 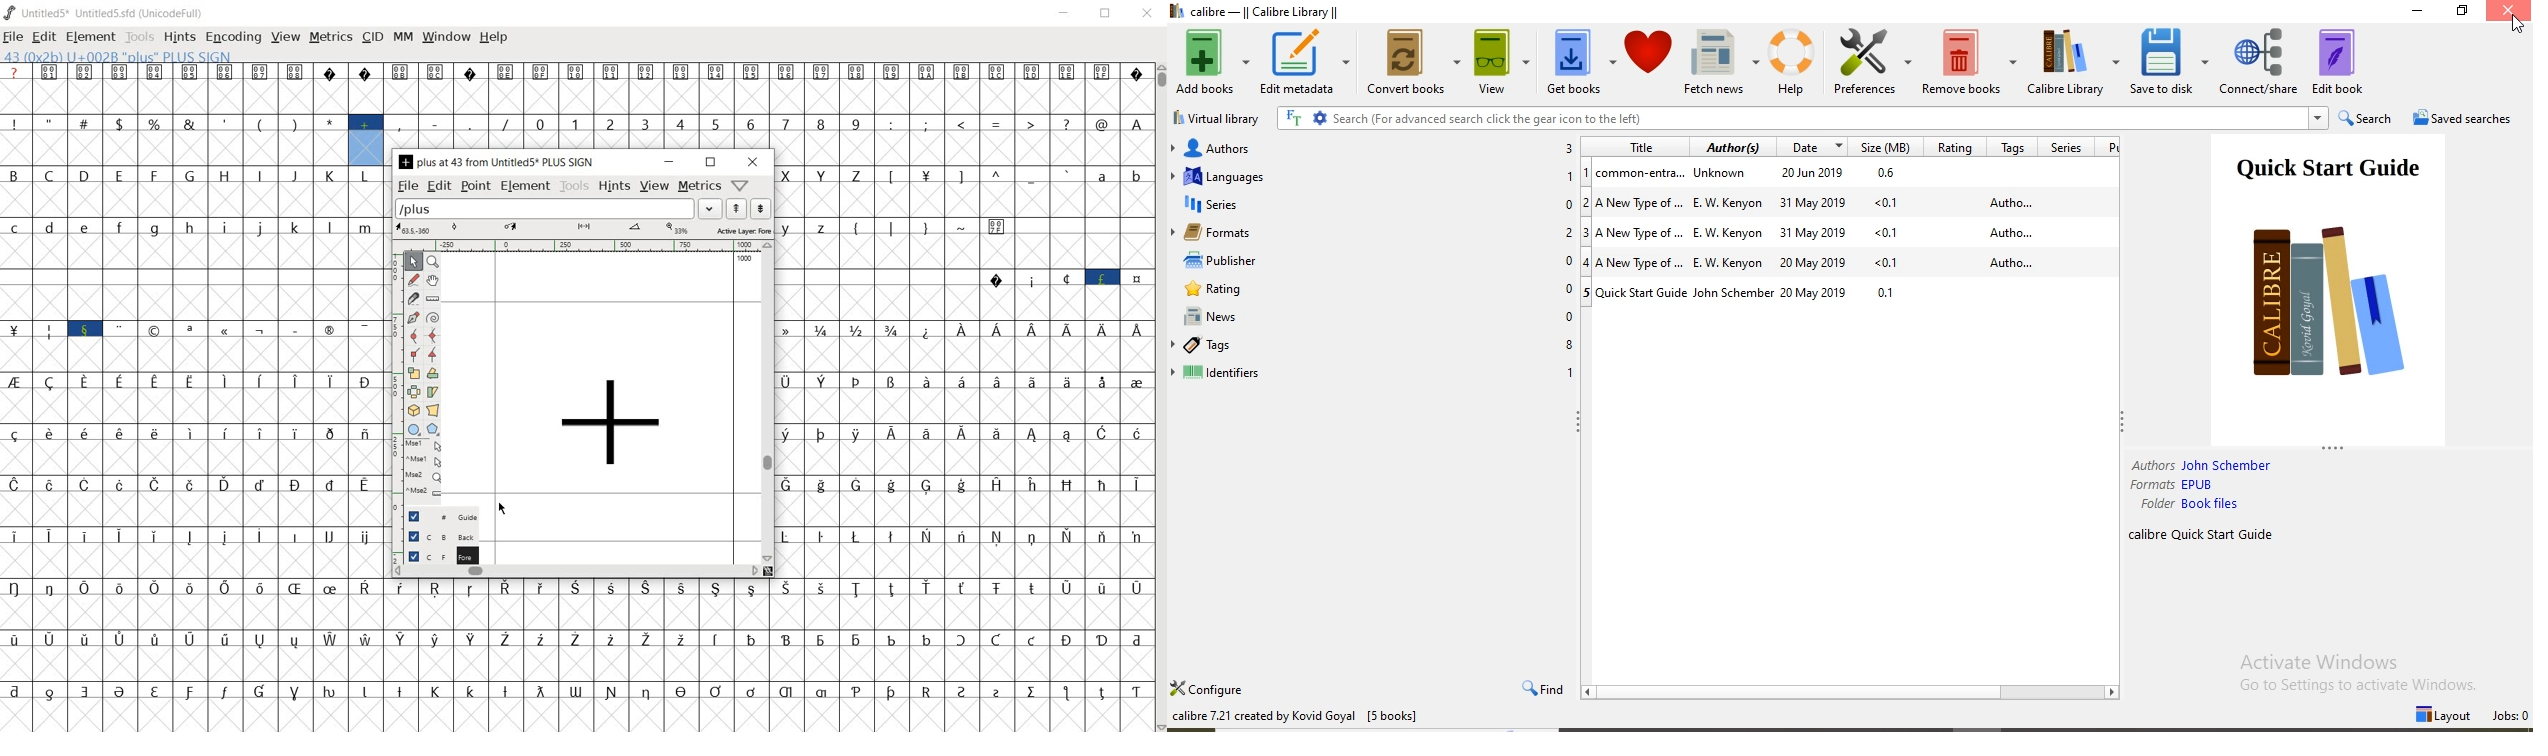 What do you see at coordinates (582, 229) in the screenshot?
I see `active layer` at bounding box center [582, 229].